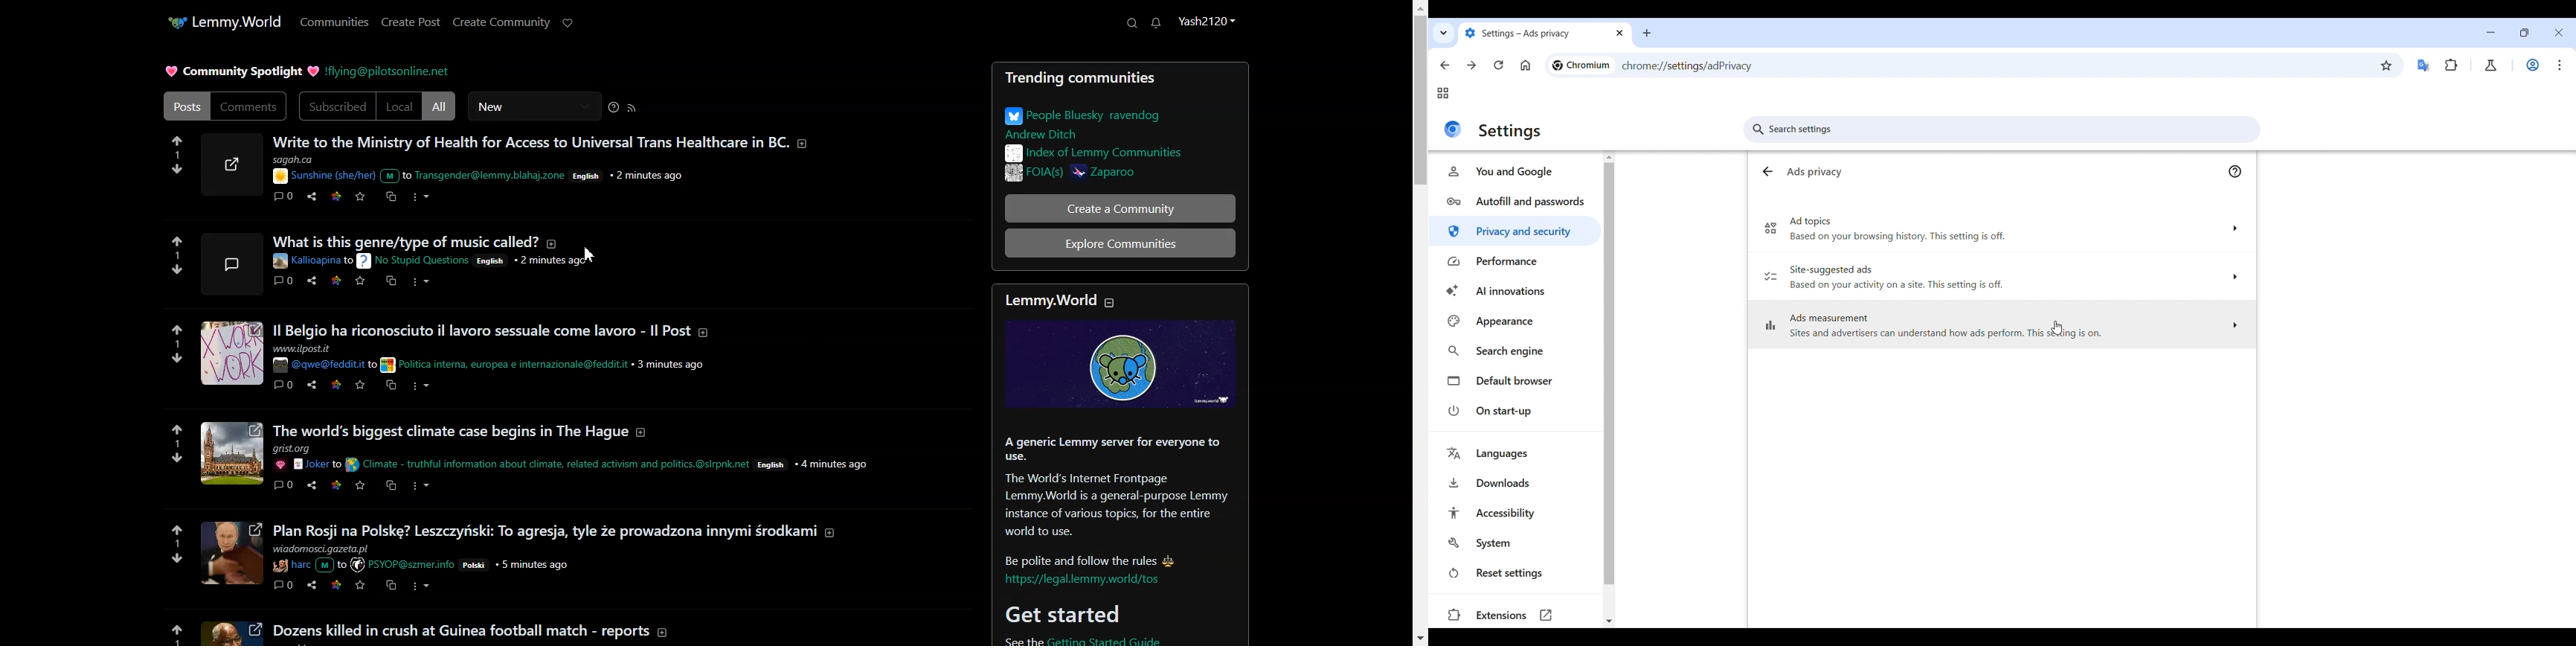  What do you see at coordinates (411, 22) in the screenshot?
I see `Create Post` at bounding box center [411, 22].